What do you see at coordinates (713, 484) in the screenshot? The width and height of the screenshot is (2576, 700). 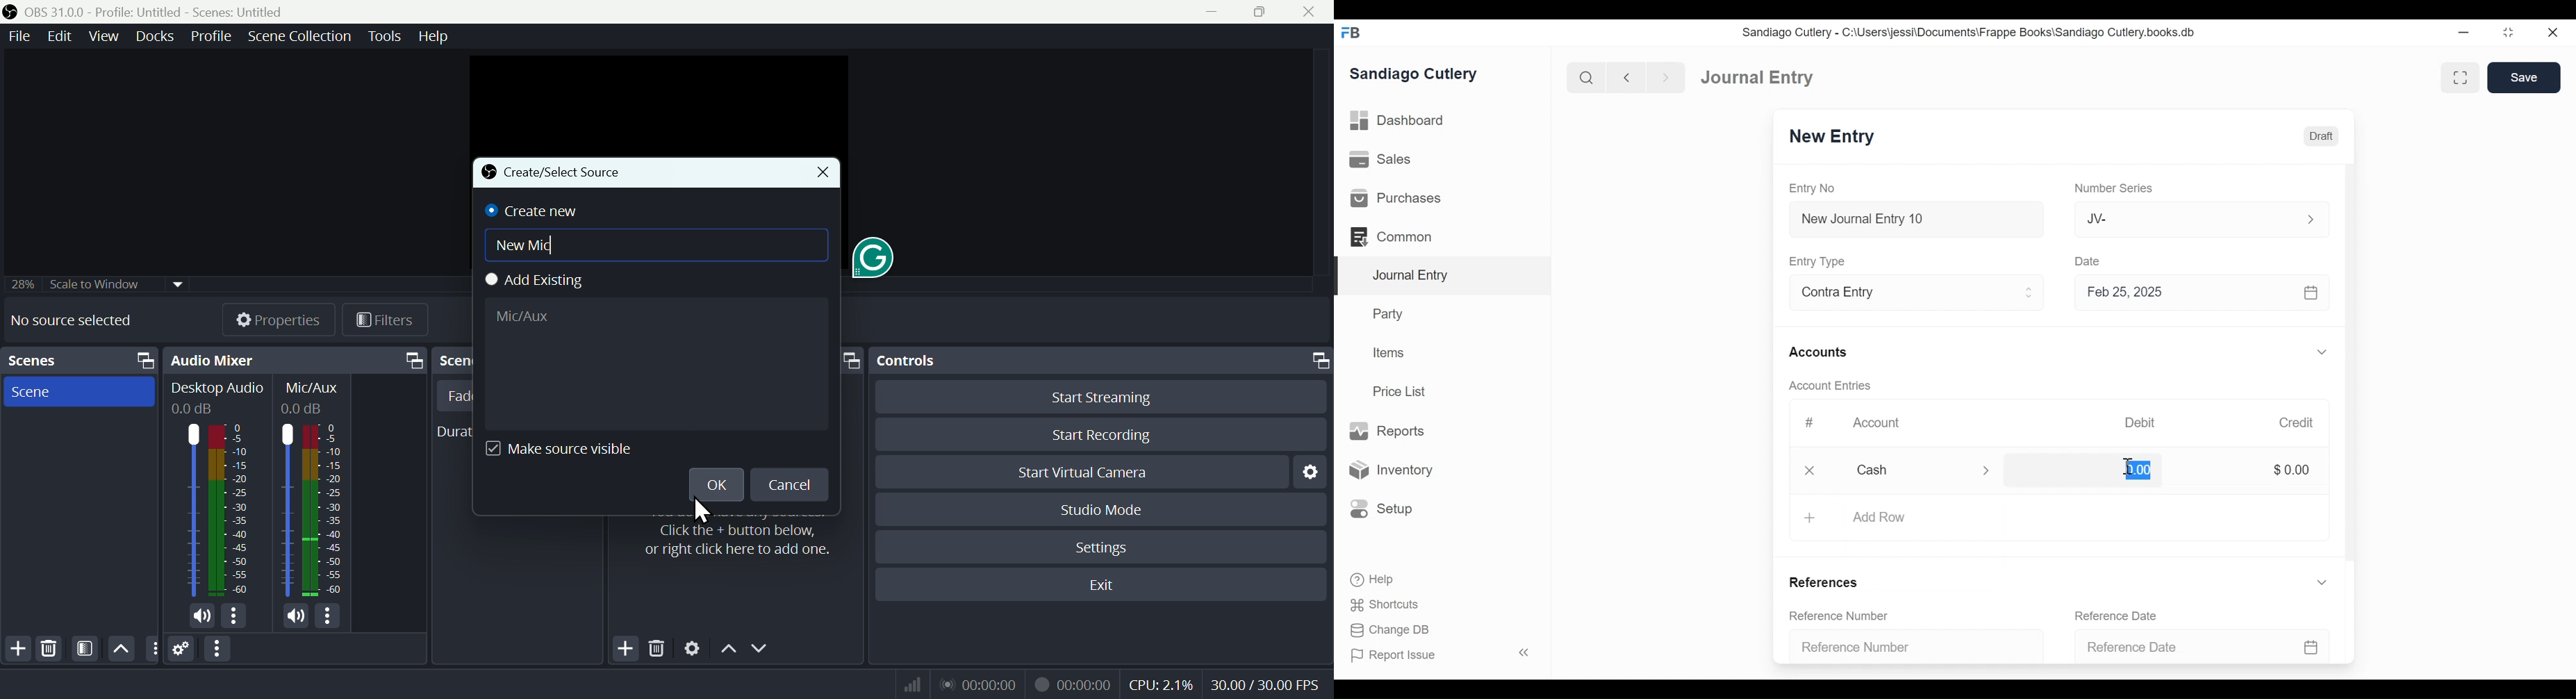 I see `OK` at bounding box center [713, 484].